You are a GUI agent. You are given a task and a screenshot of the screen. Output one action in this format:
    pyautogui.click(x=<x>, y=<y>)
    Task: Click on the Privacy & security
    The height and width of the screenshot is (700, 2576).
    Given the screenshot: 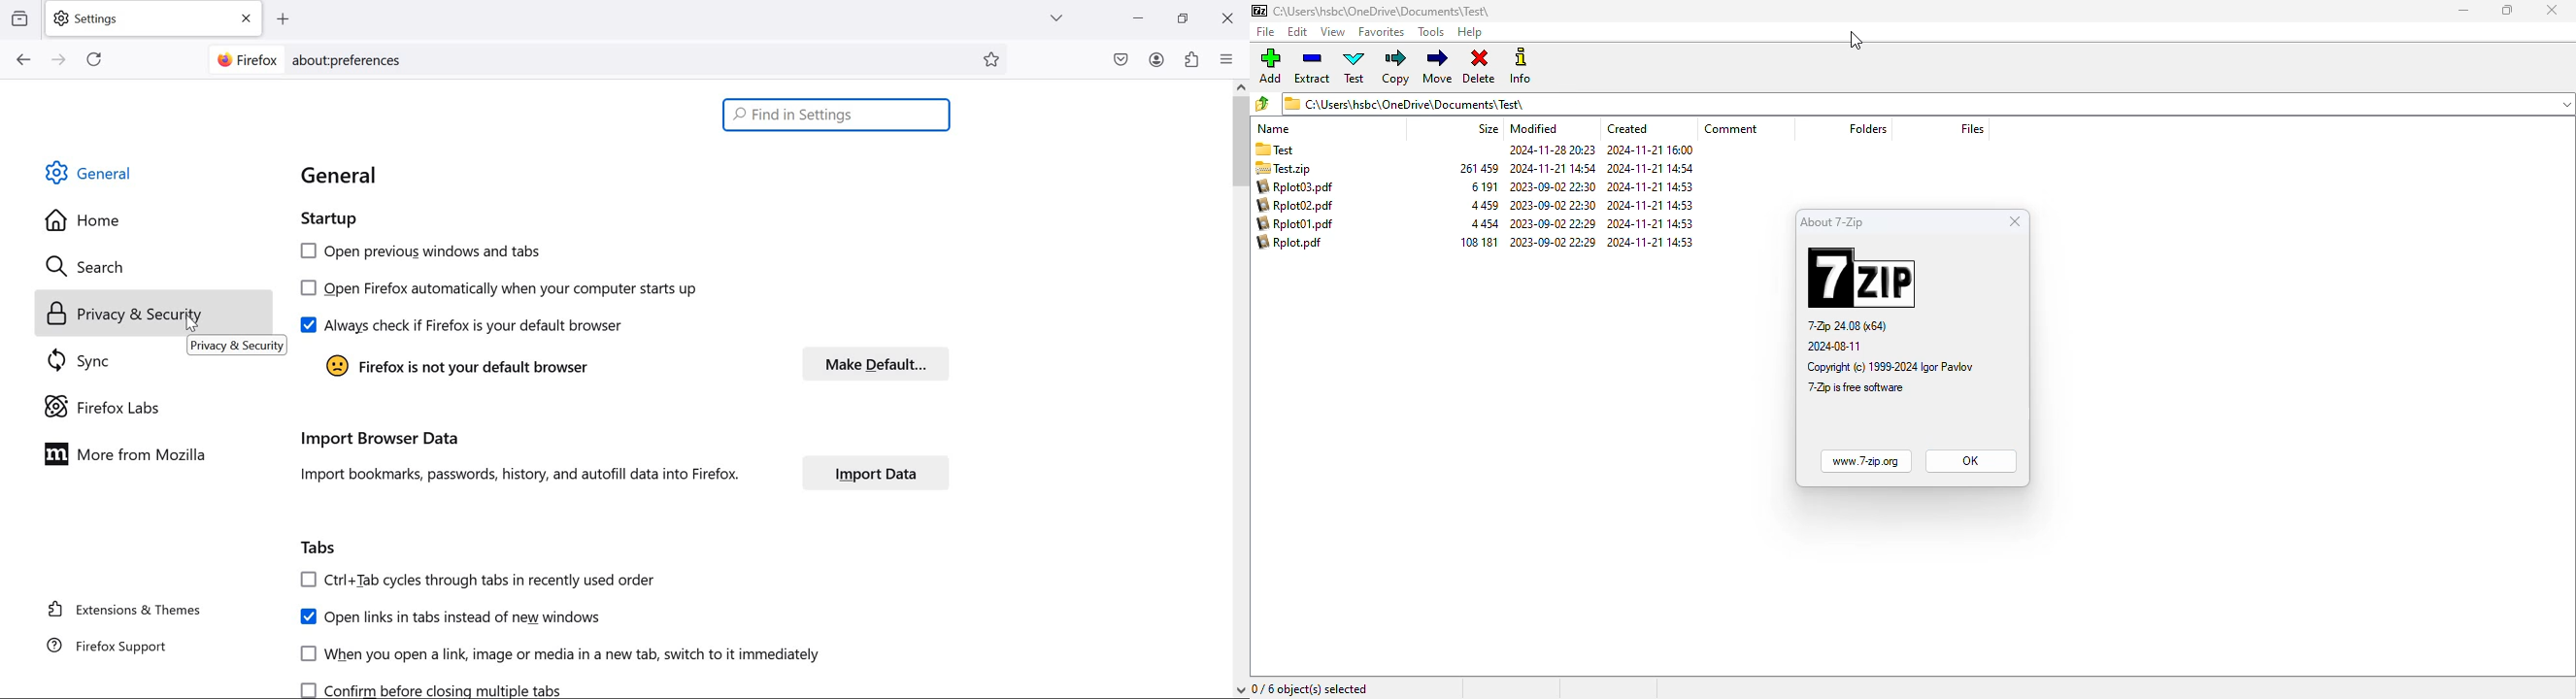 What is the action you would take?
    pyautogui.click(x=128, y=314)
    